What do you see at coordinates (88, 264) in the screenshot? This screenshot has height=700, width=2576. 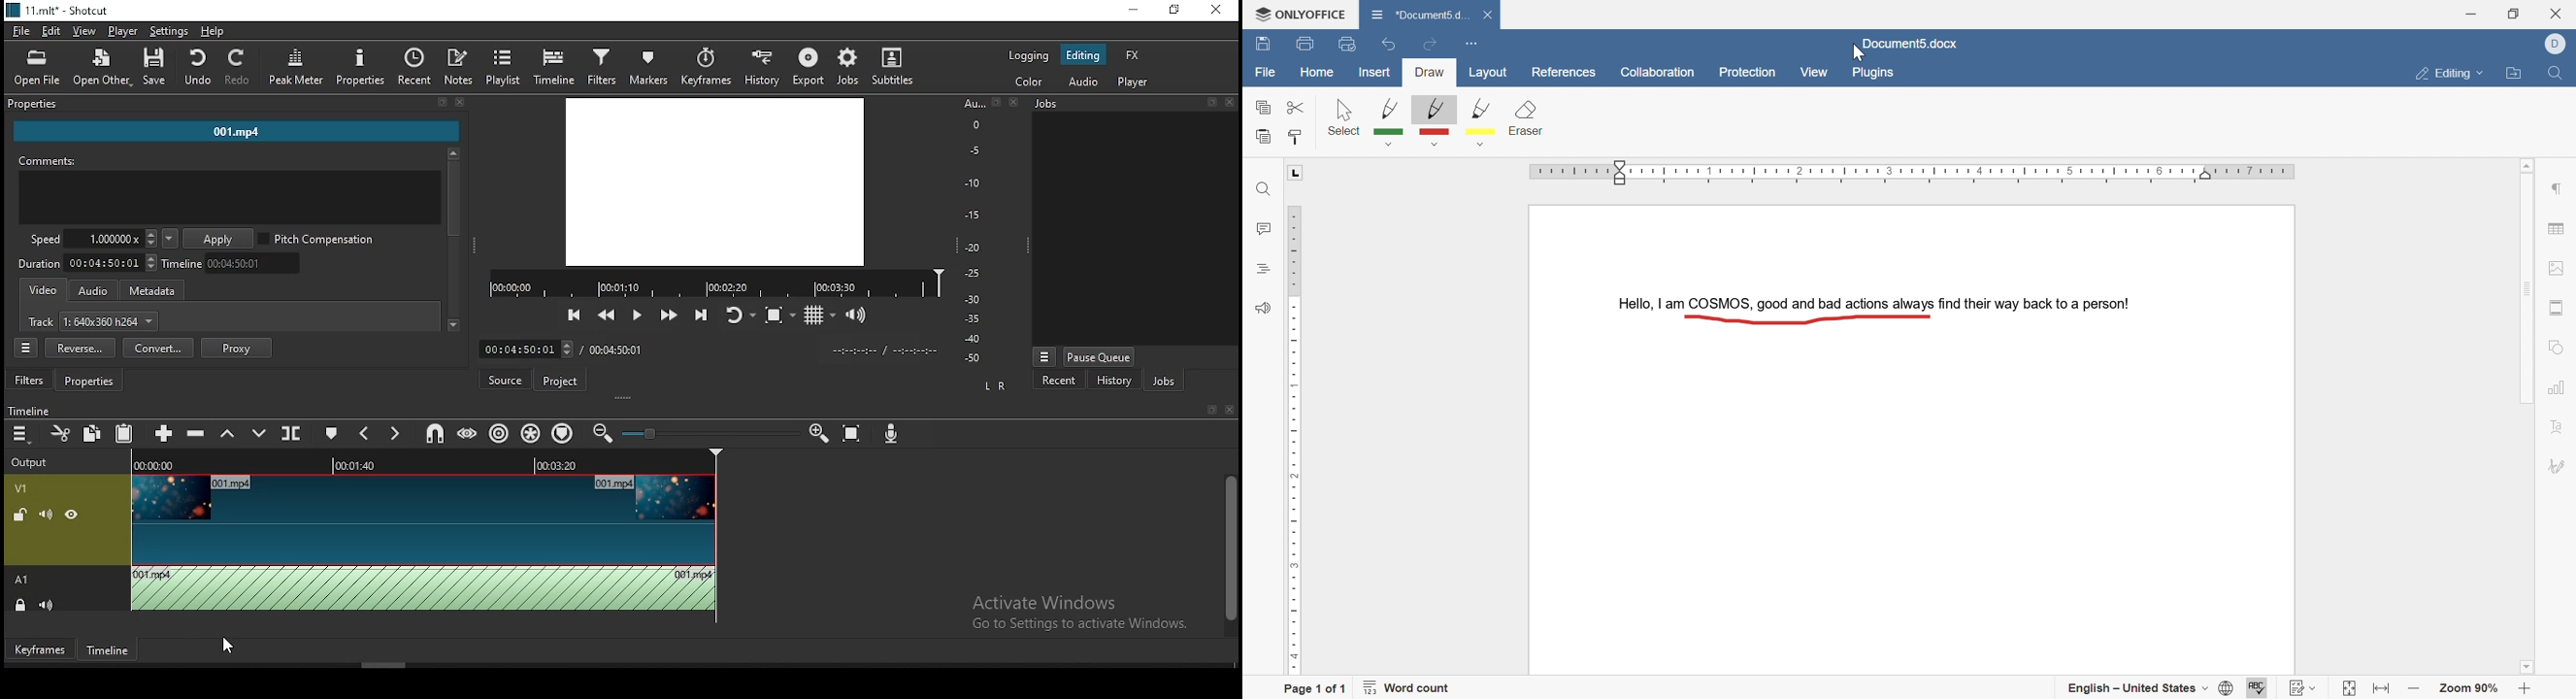 I see `track duration` at bounding box center [88, 264].